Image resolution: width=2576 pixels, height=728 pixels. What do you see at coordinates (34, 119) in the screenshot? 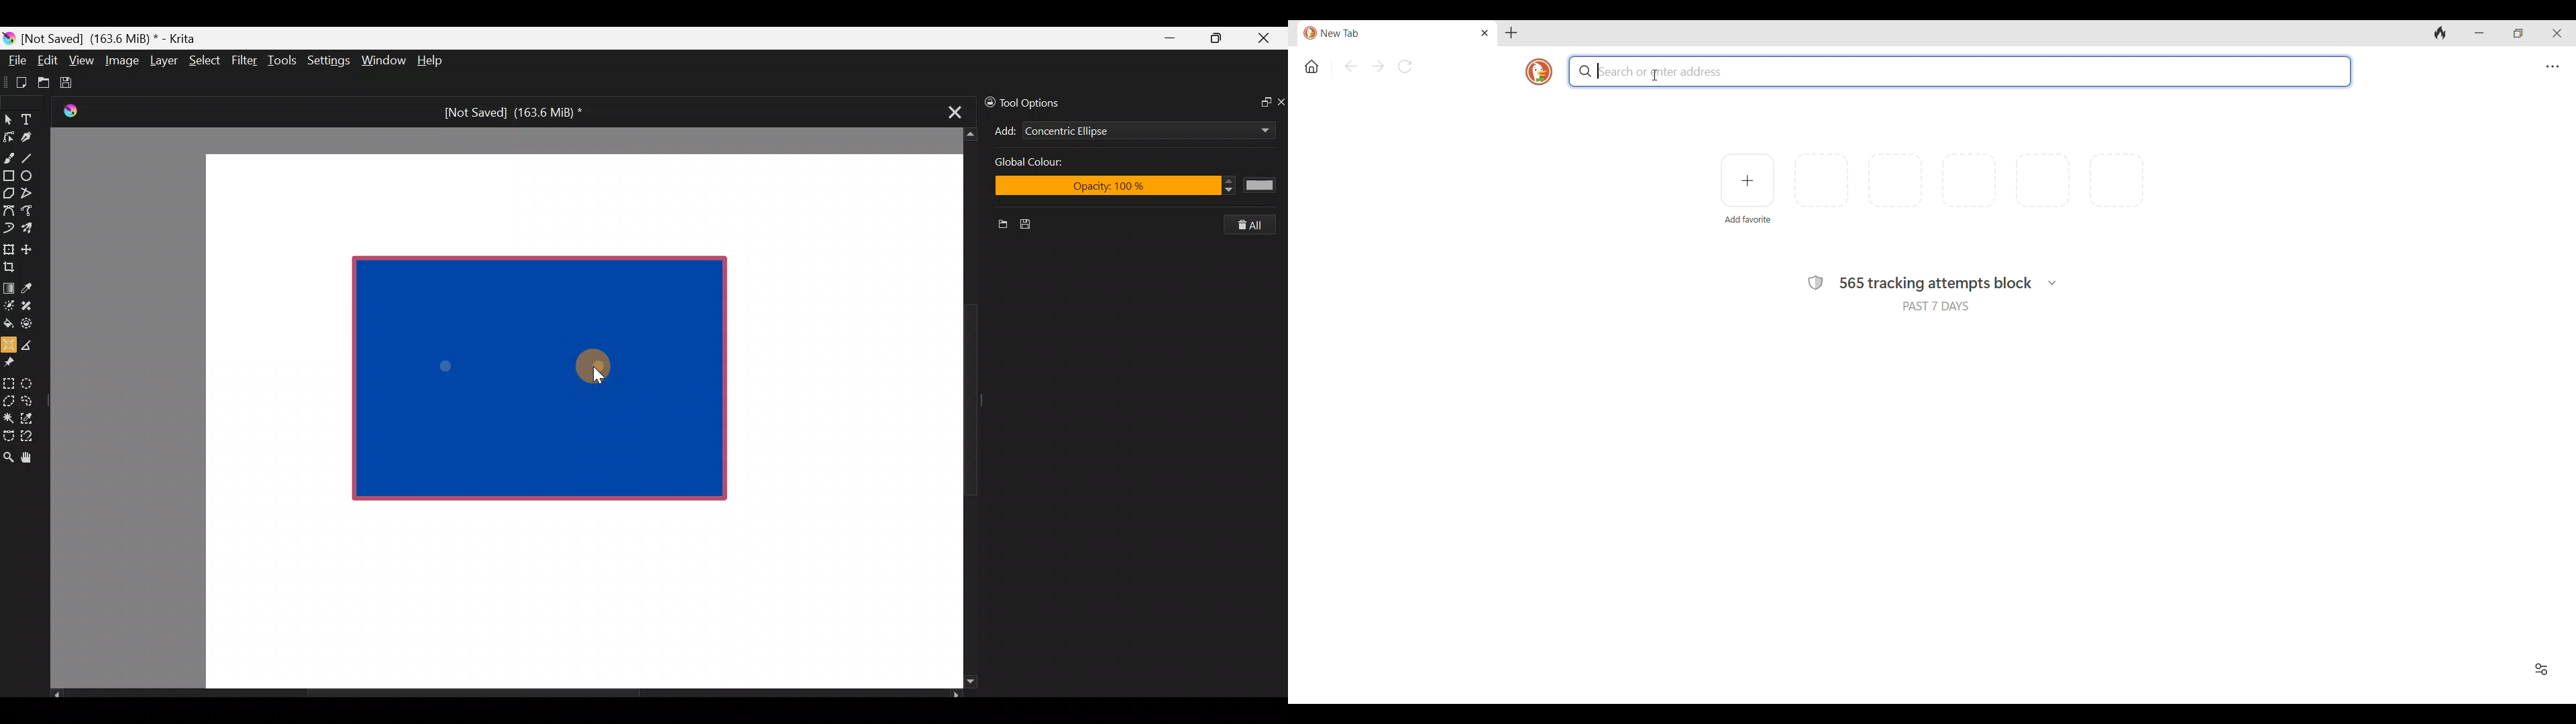
I see `Text tool` at bounding box center [34, 119].